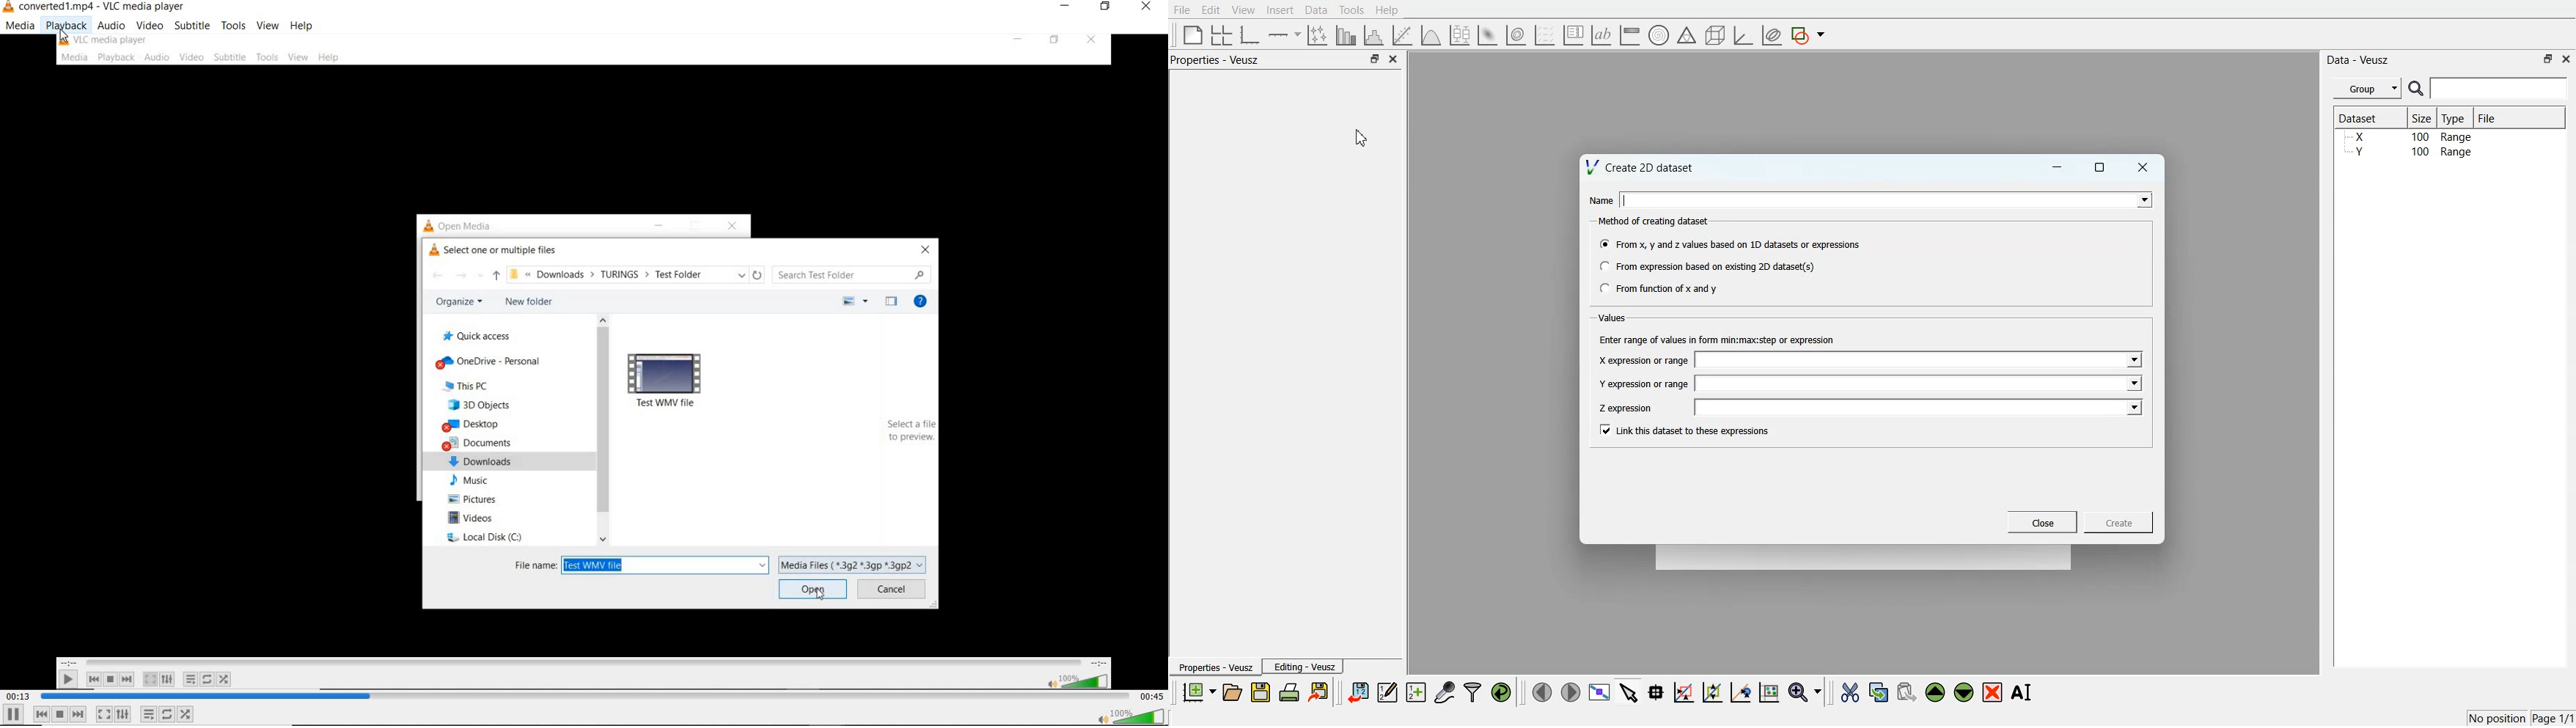  I want to click on Group, so click(2368, 89).